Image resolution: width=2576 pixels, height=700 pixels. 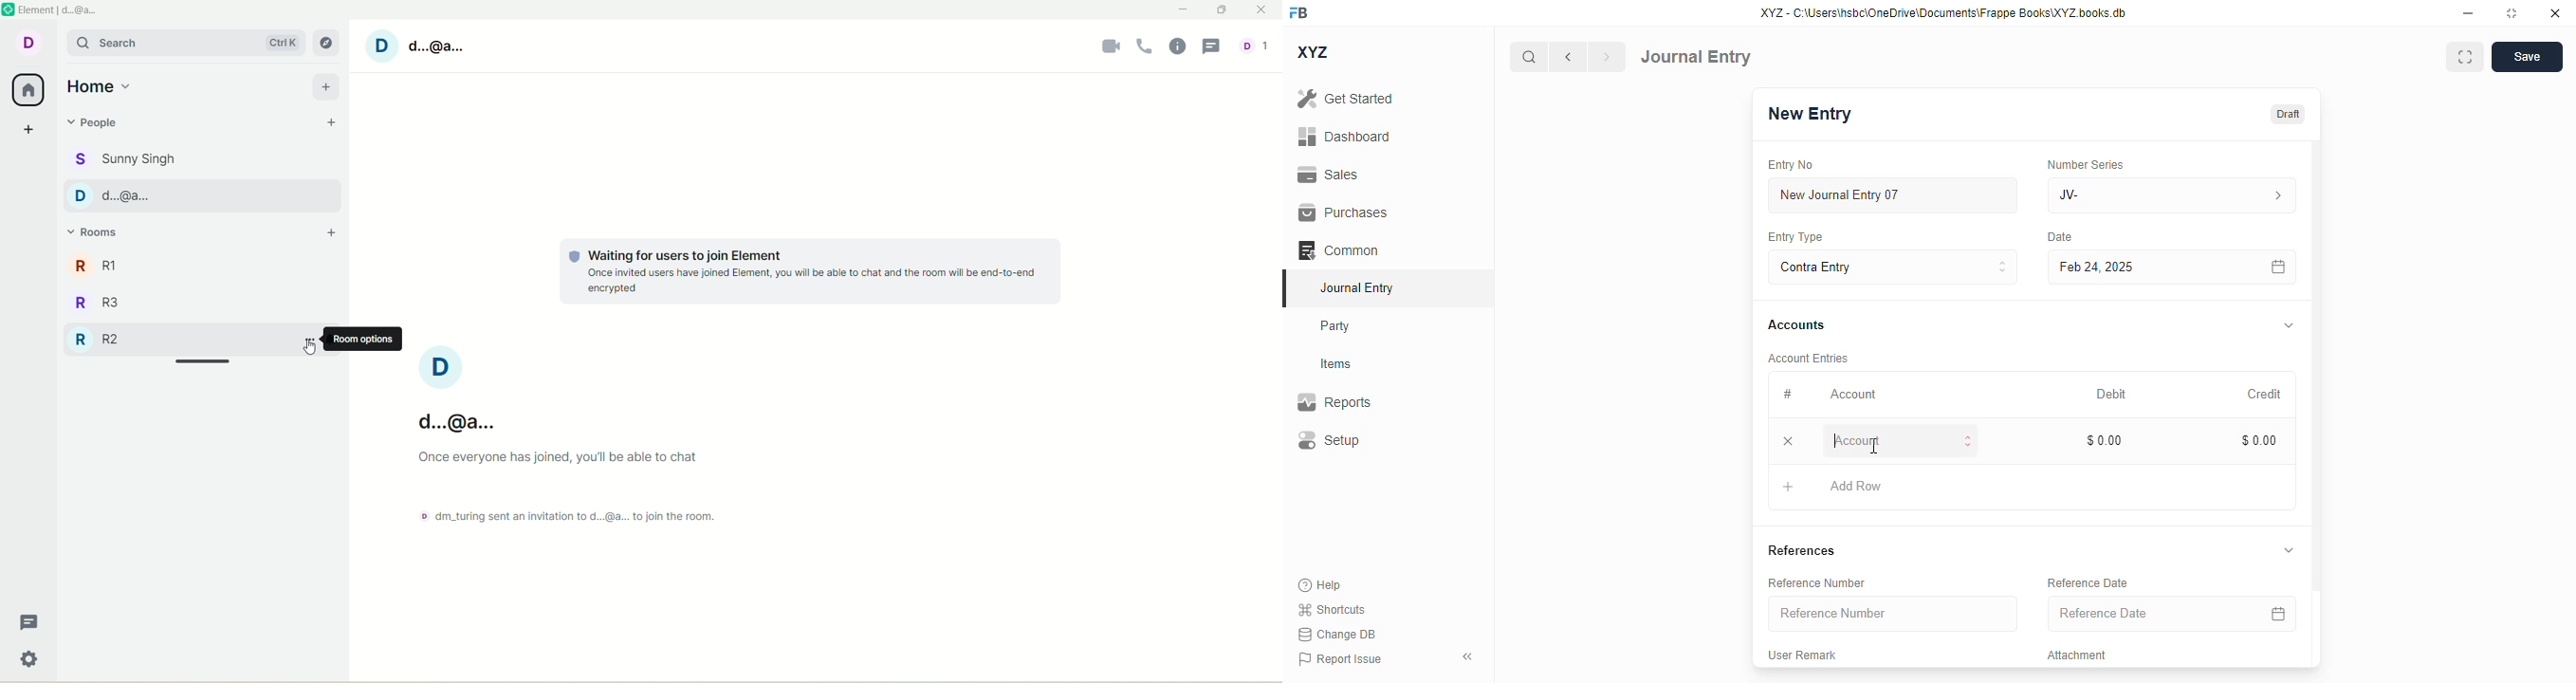 I want to click on $0.00, so click(x=2261, y=440).